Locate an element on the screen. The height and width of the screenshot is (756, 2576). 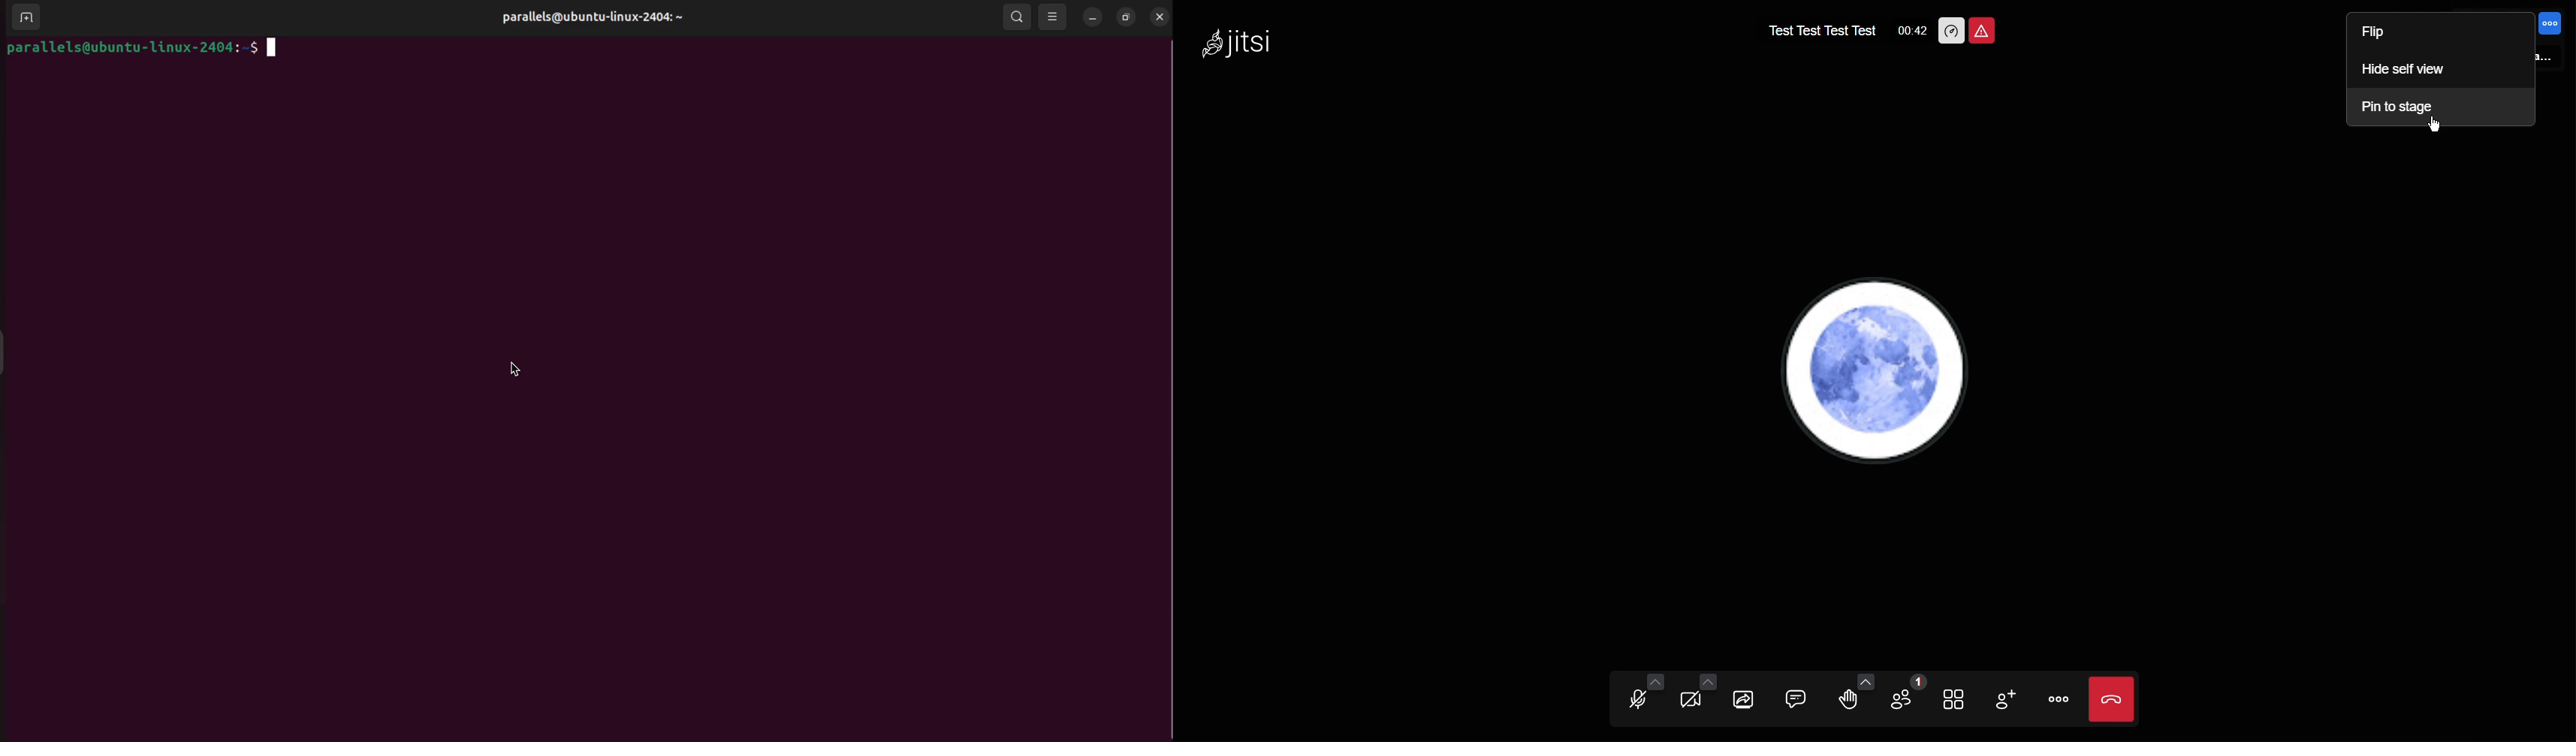
Test Test Test Test is located at coordinates (1814, 30).